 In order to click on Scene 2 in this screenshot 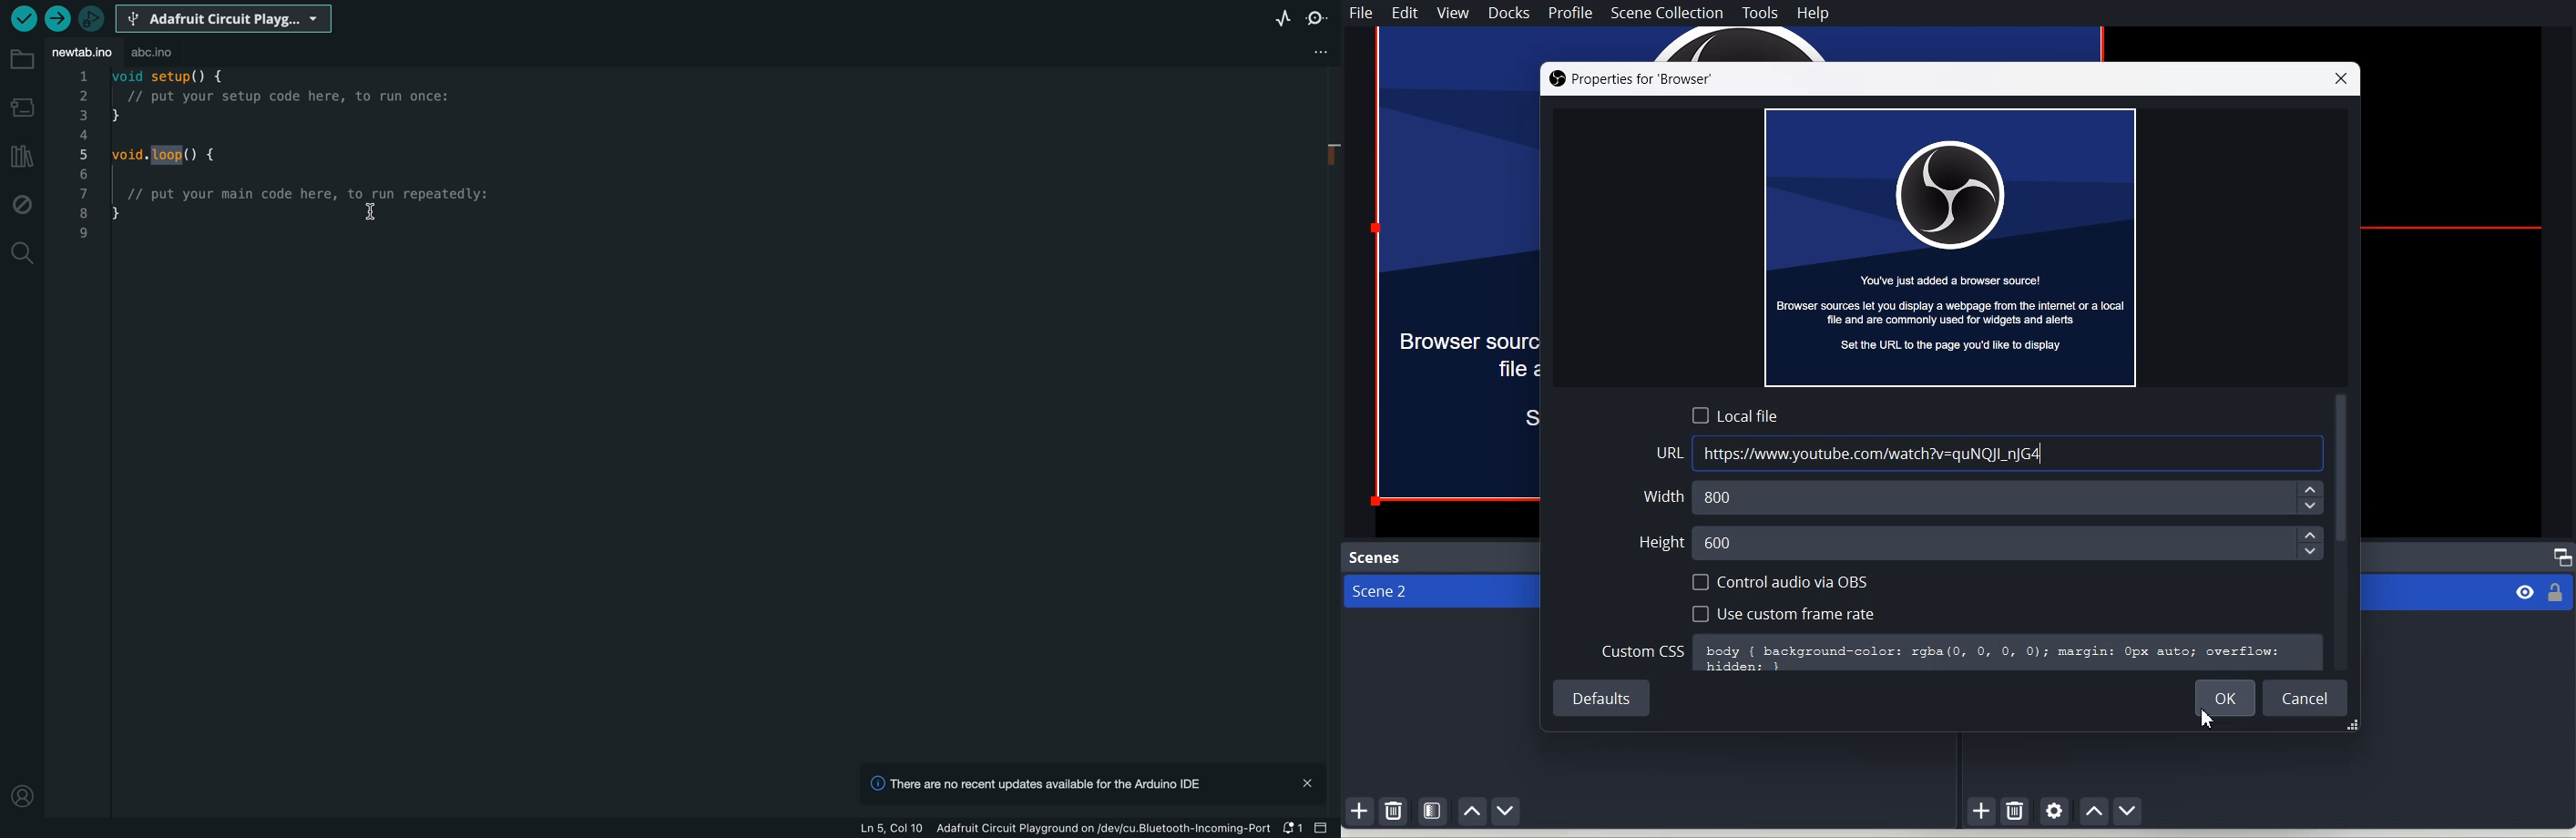, I will do `click(1440, 593)`.